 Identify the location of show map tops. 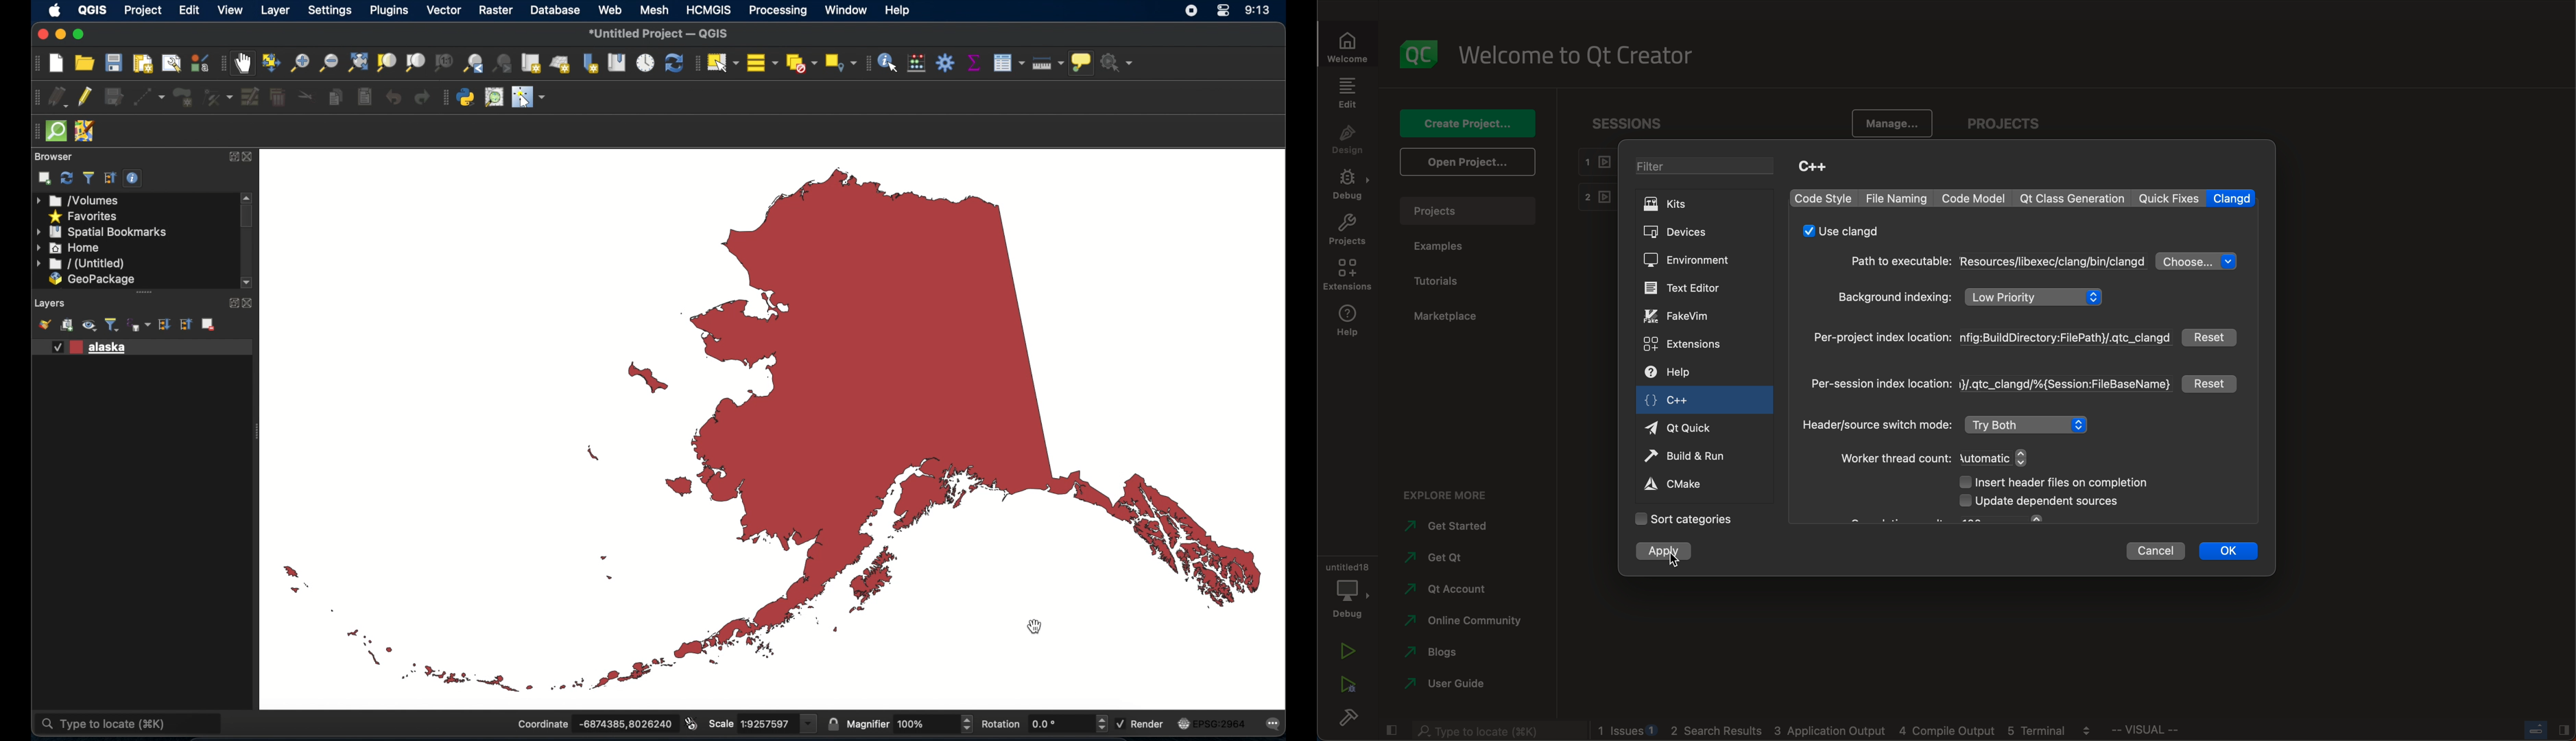
(1084, 63).